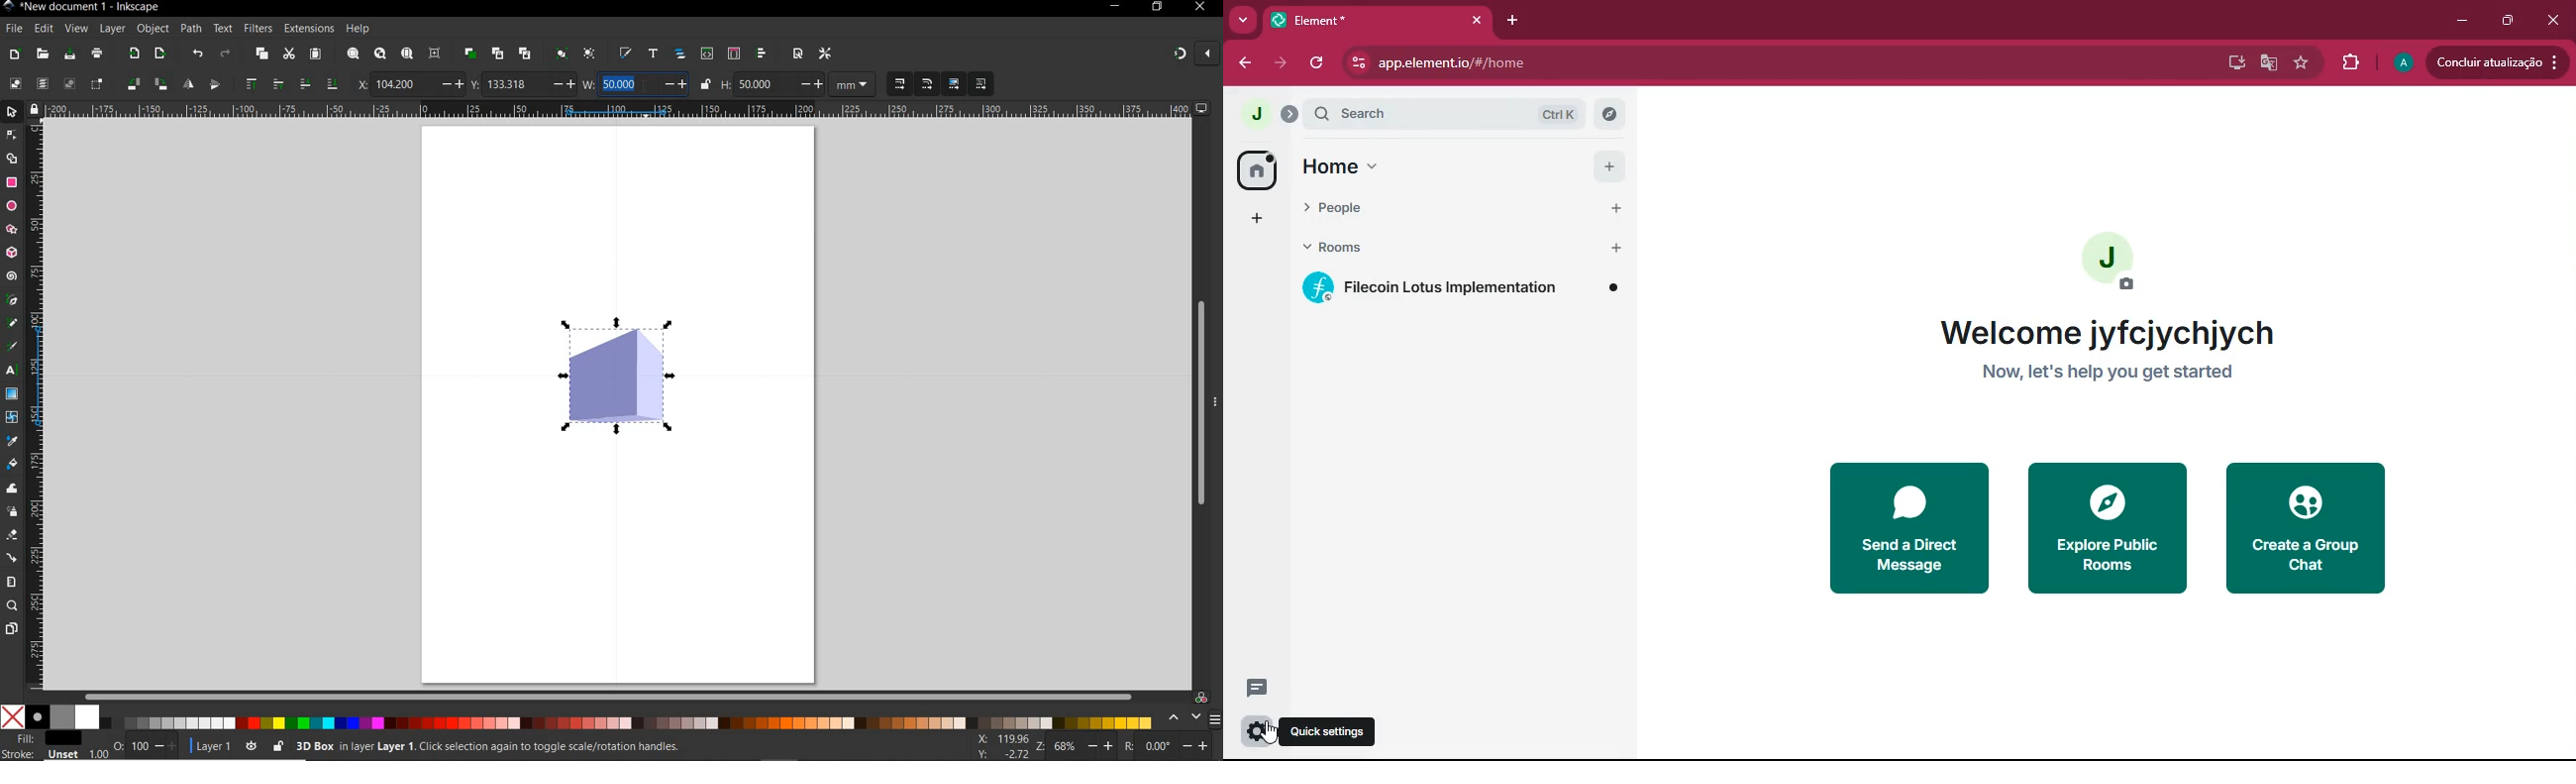 This screenshot has width=2576, height=784. I want to click on y, so click(476, 85).